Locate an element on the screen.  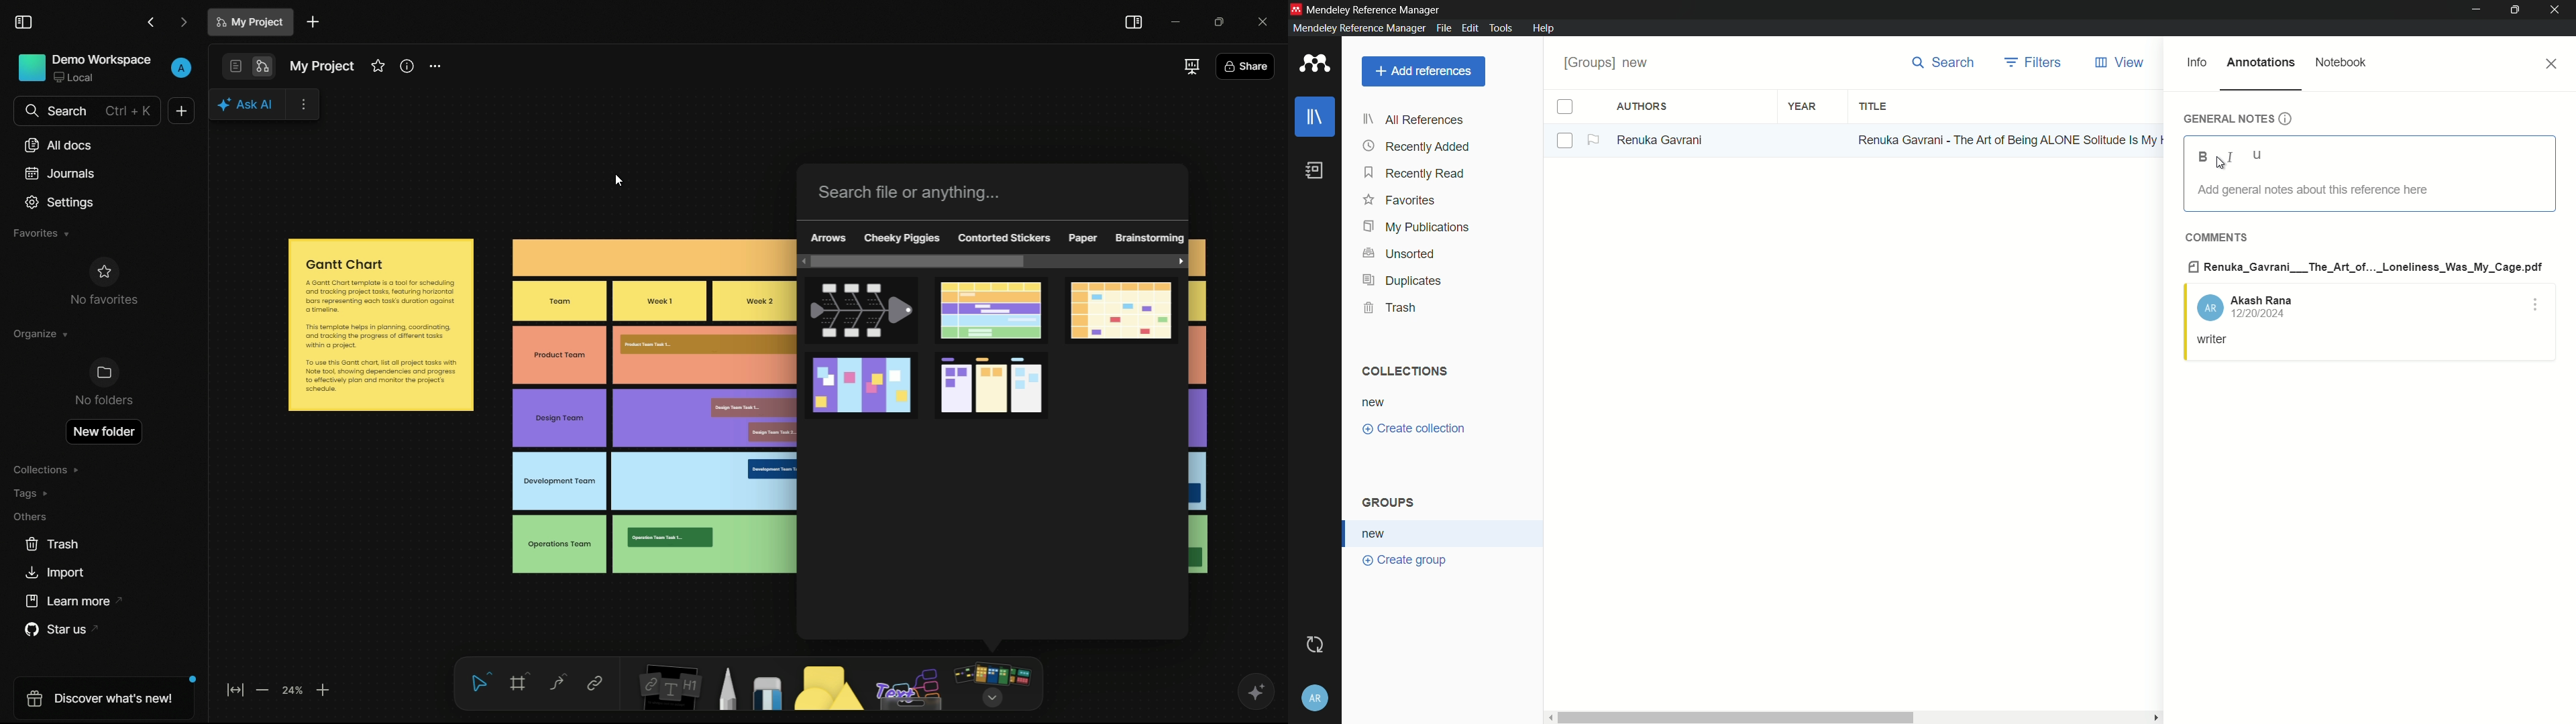
bold is located at coordinates (2203, 157).